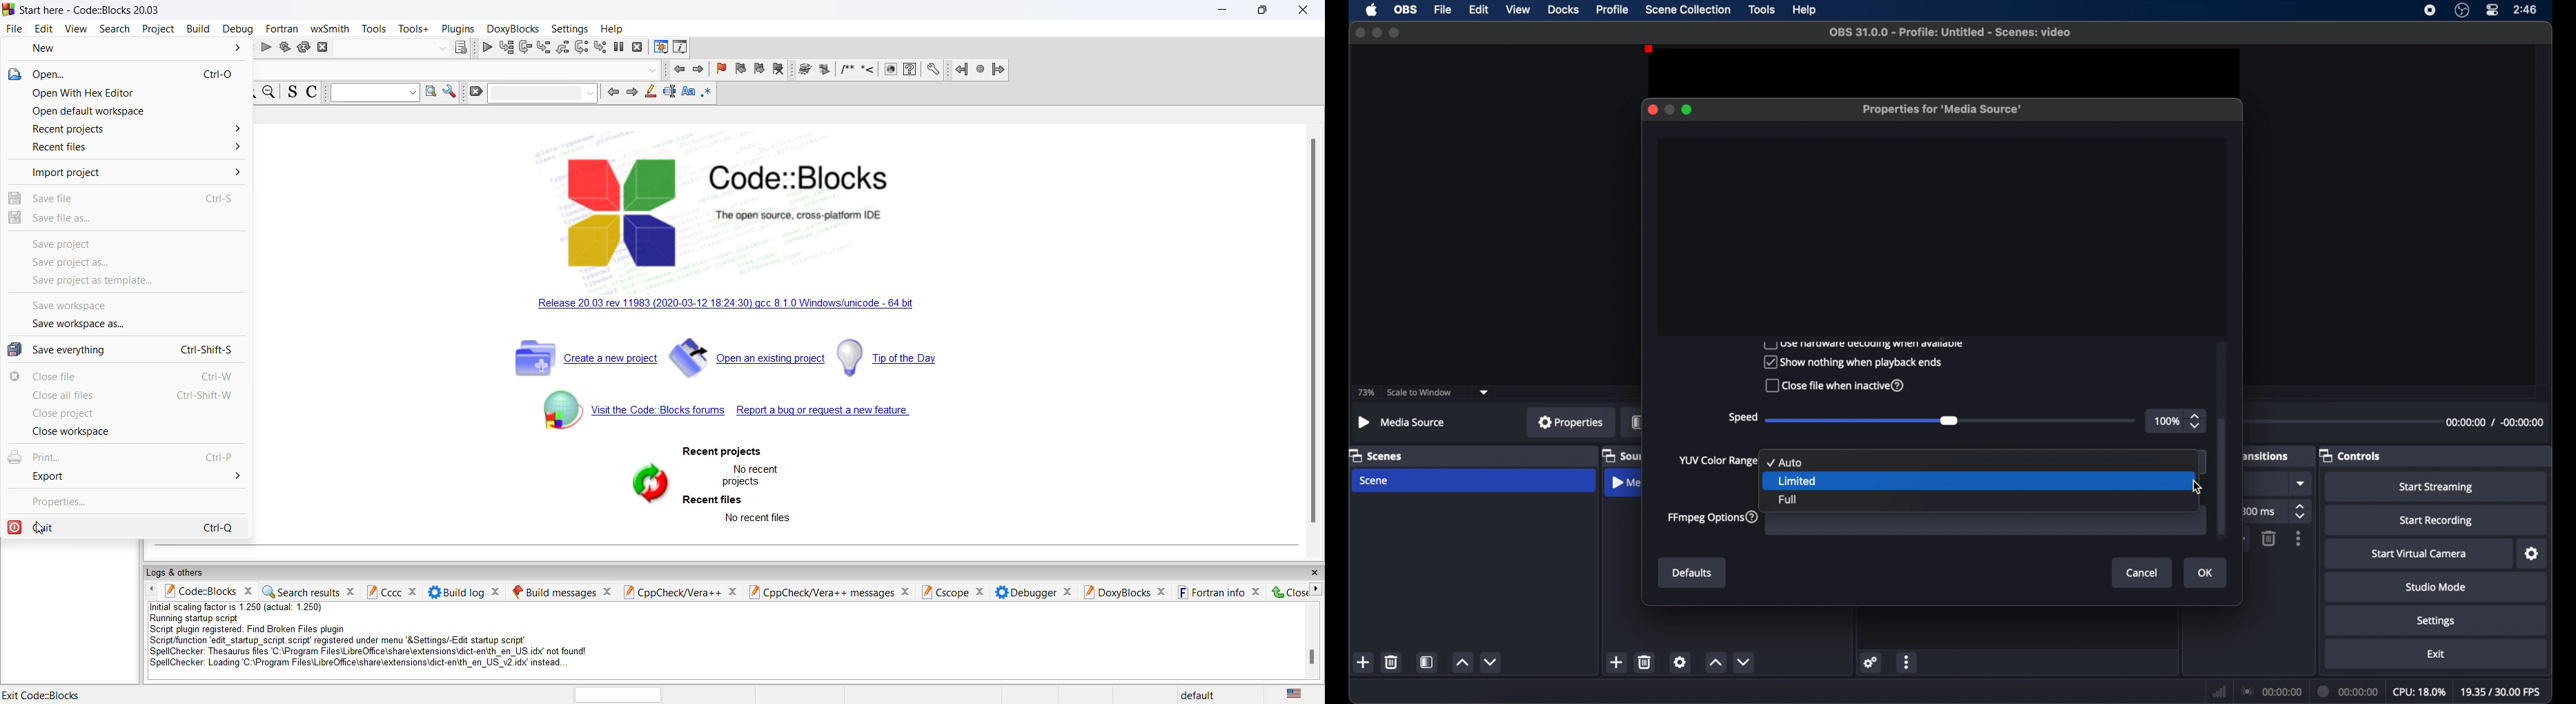 The image size is (2576, 728). Describe the element at coordinates (1646, 662) in the screenshot. I see `delete` at that location.